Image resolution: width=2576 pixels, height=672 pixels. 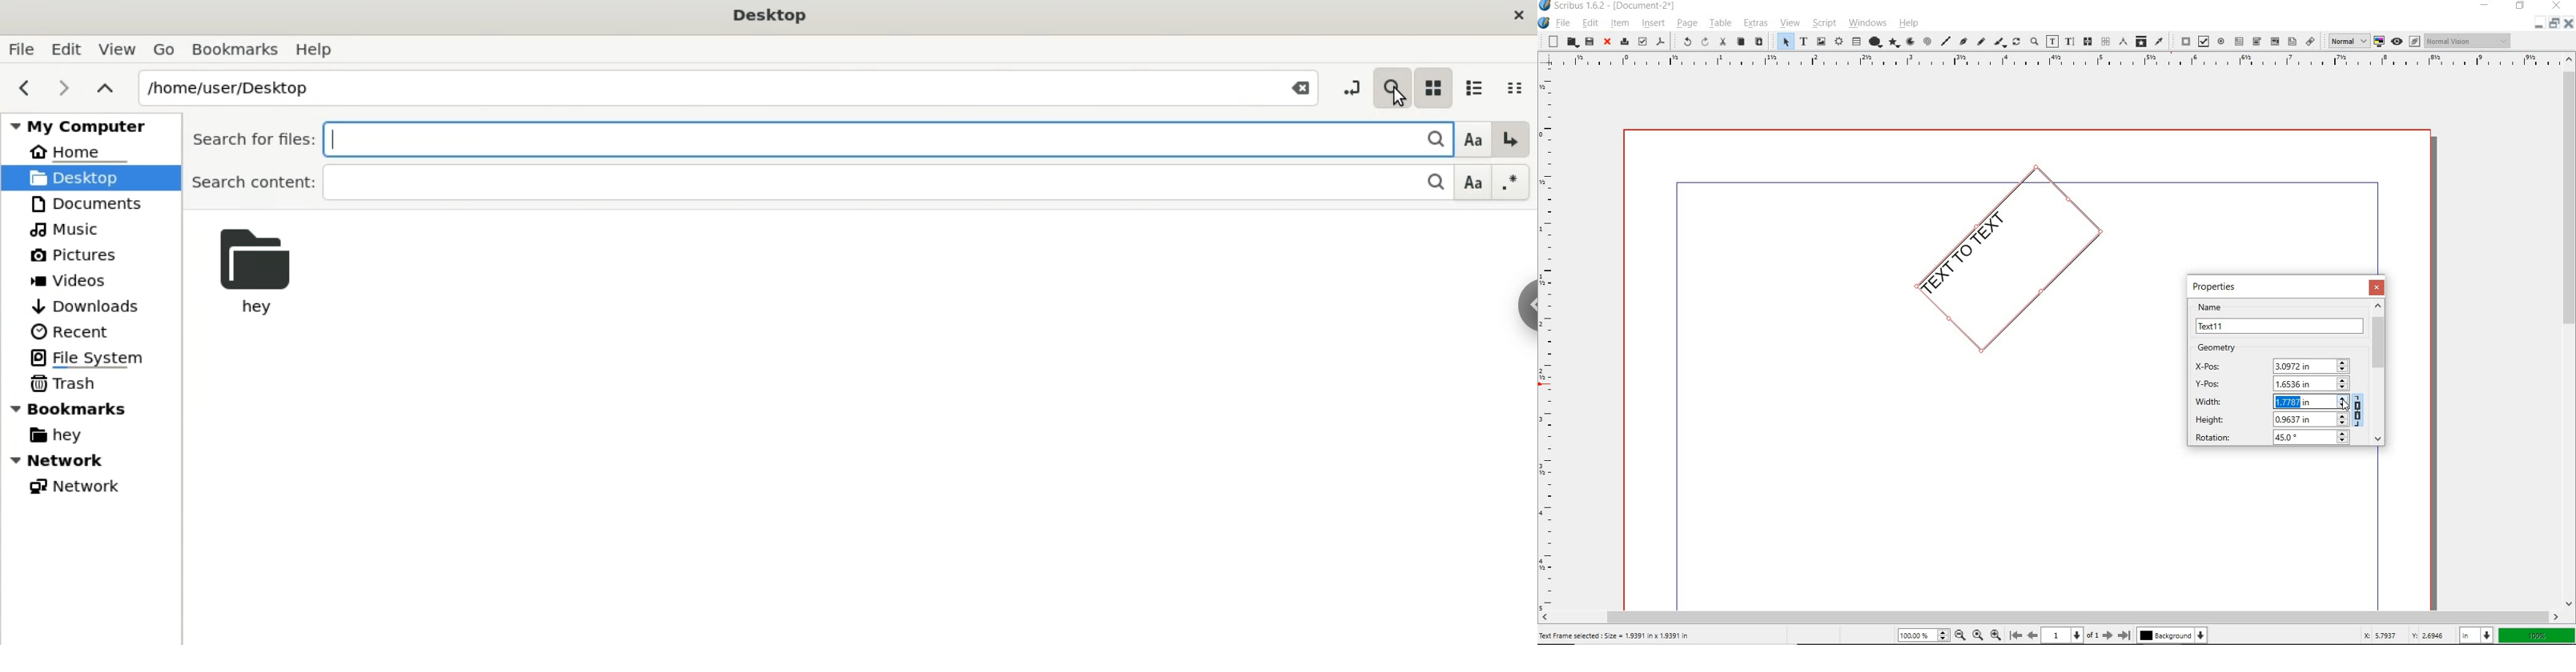 I want to click on close, so click(x=2569, y=27).